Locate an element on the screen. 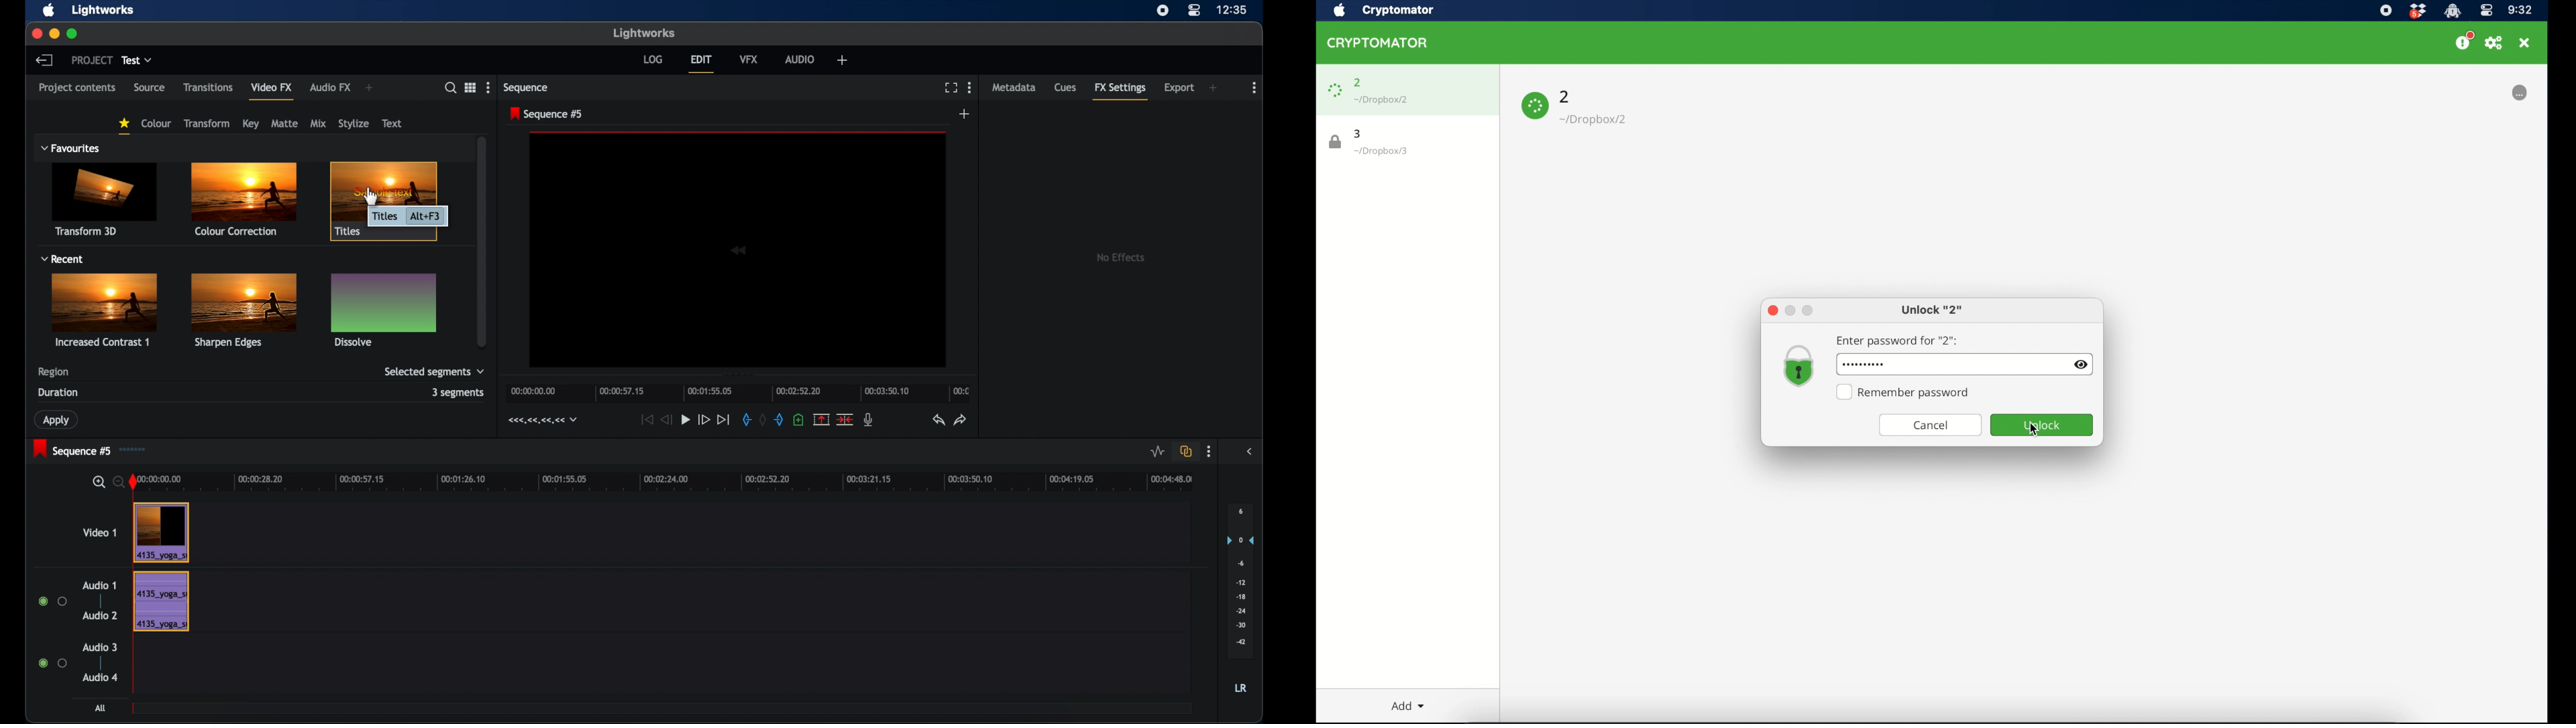  colour is located at coordinates (156, 123).